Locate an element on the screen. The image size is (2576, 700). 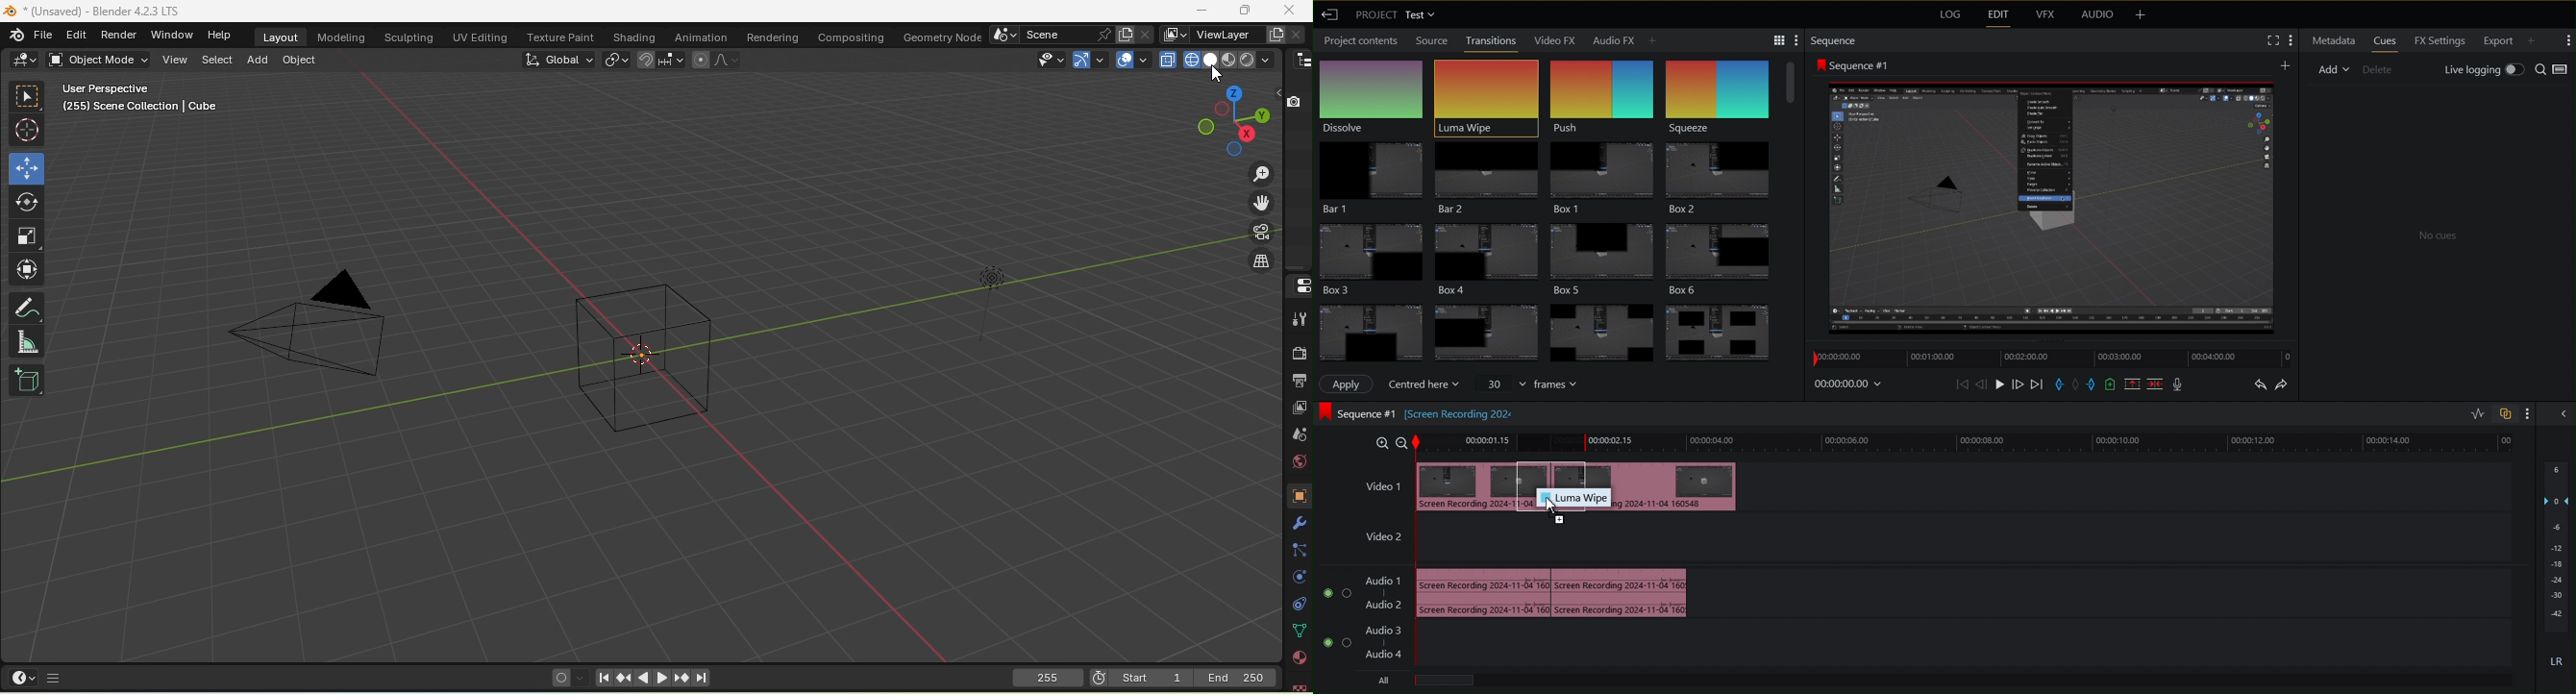
All is located at coordinates (1382, 679).